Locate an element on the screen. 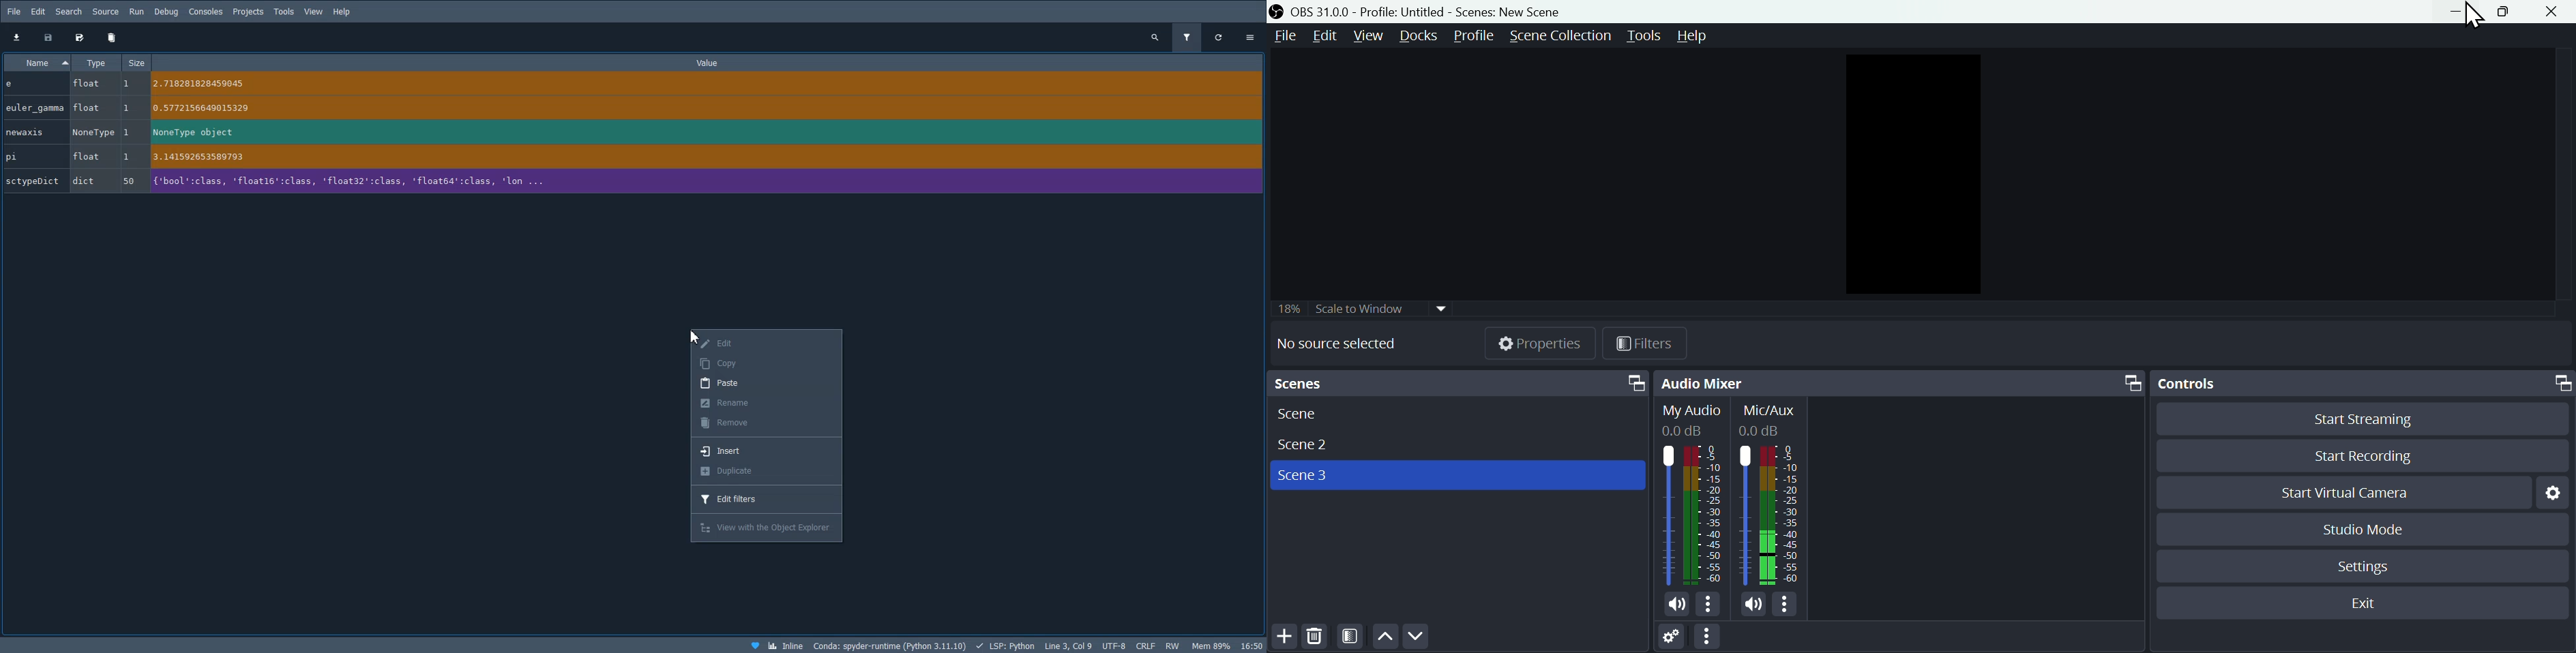  Edit is located at coordinates (39, 11).